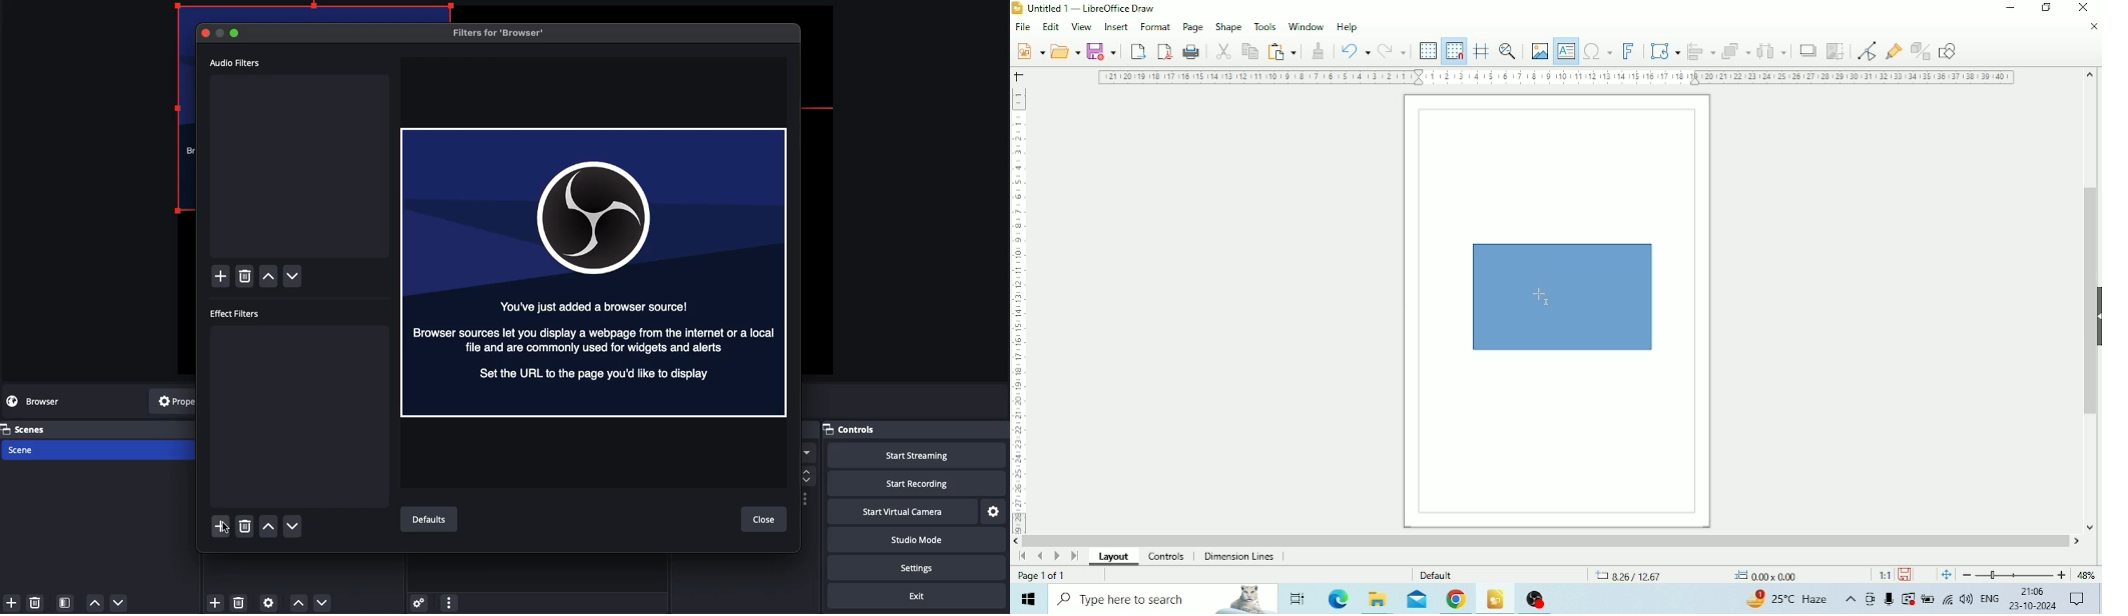 The width and height of the screenshot is (2128, 616). Describe the element at coordinates (1165, 52) in the screenshot. I see `Export Directly as PDF` at that location.